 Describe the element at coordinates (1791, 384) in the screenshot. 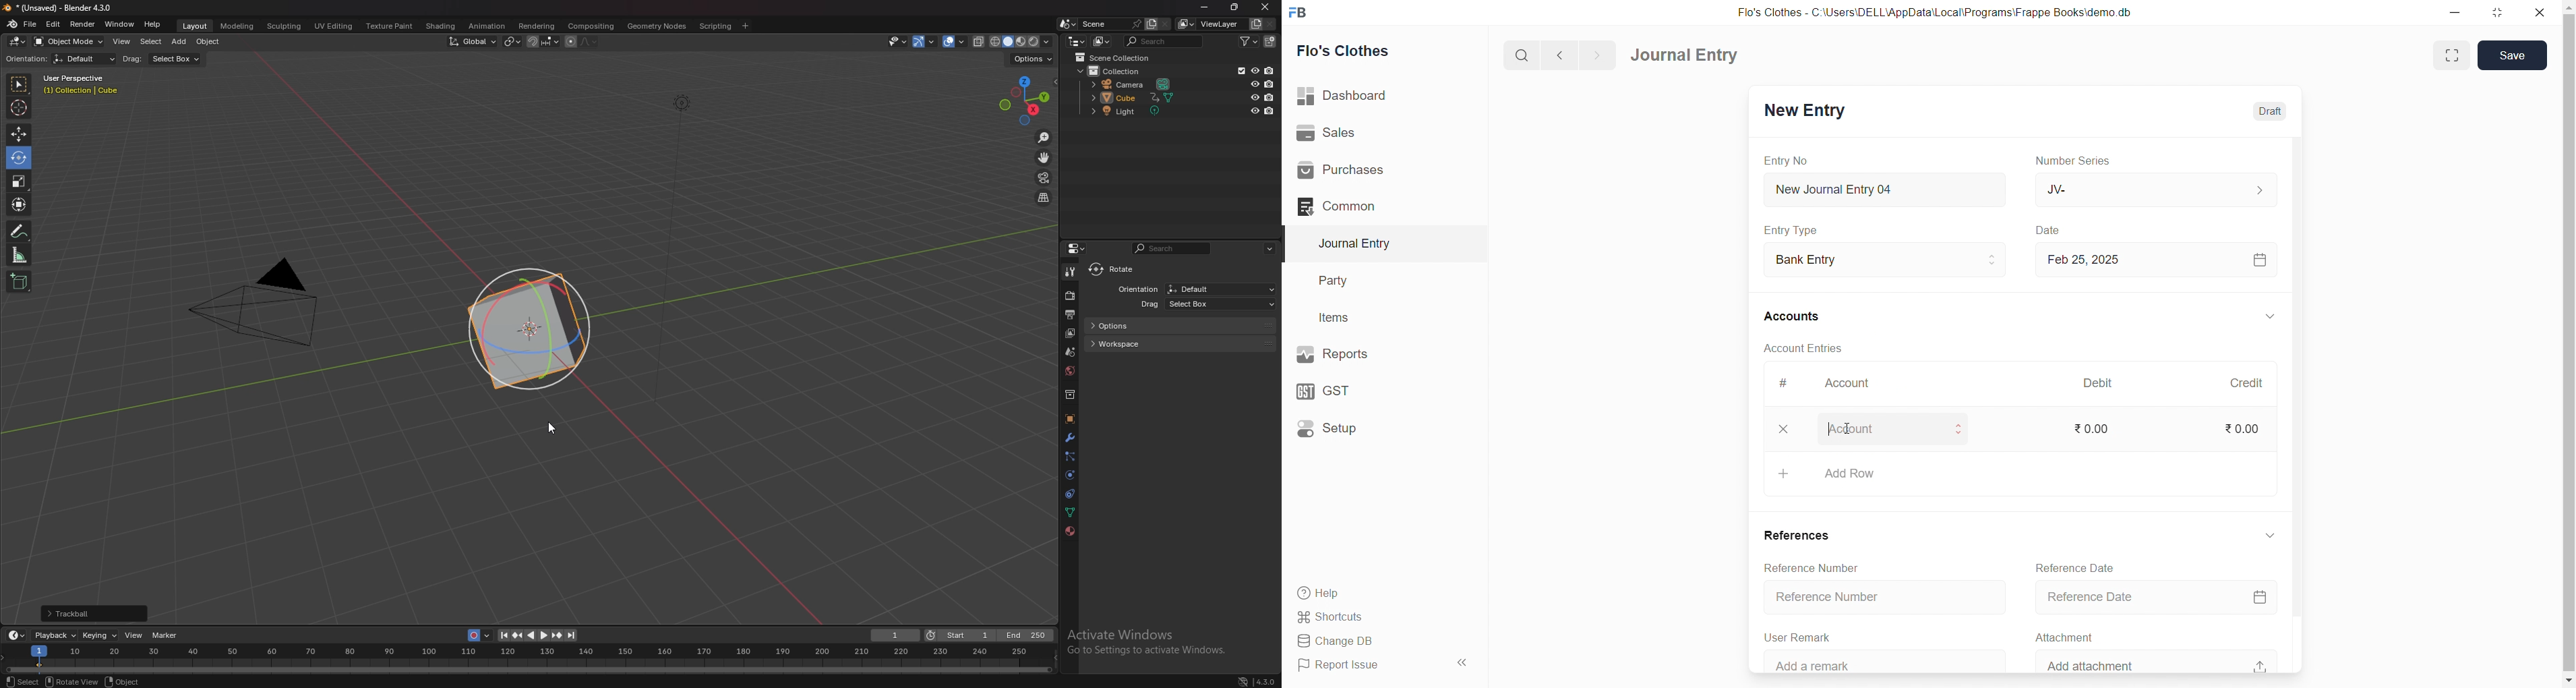

I see `#` at that location.